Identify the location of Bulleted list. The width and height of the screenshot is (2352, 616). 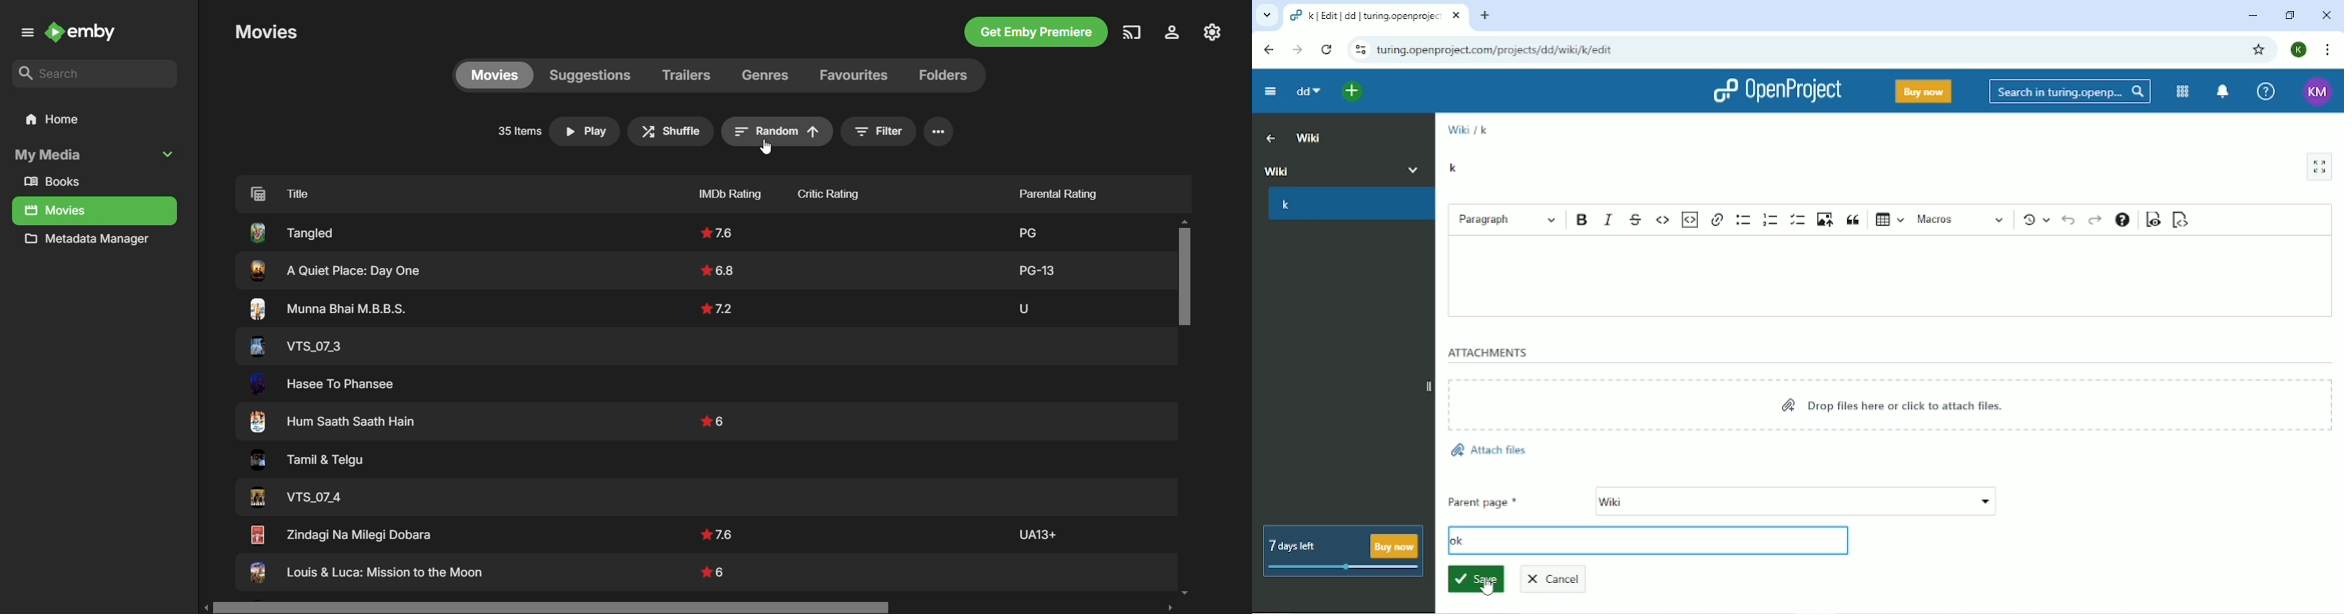
(1745, 219).